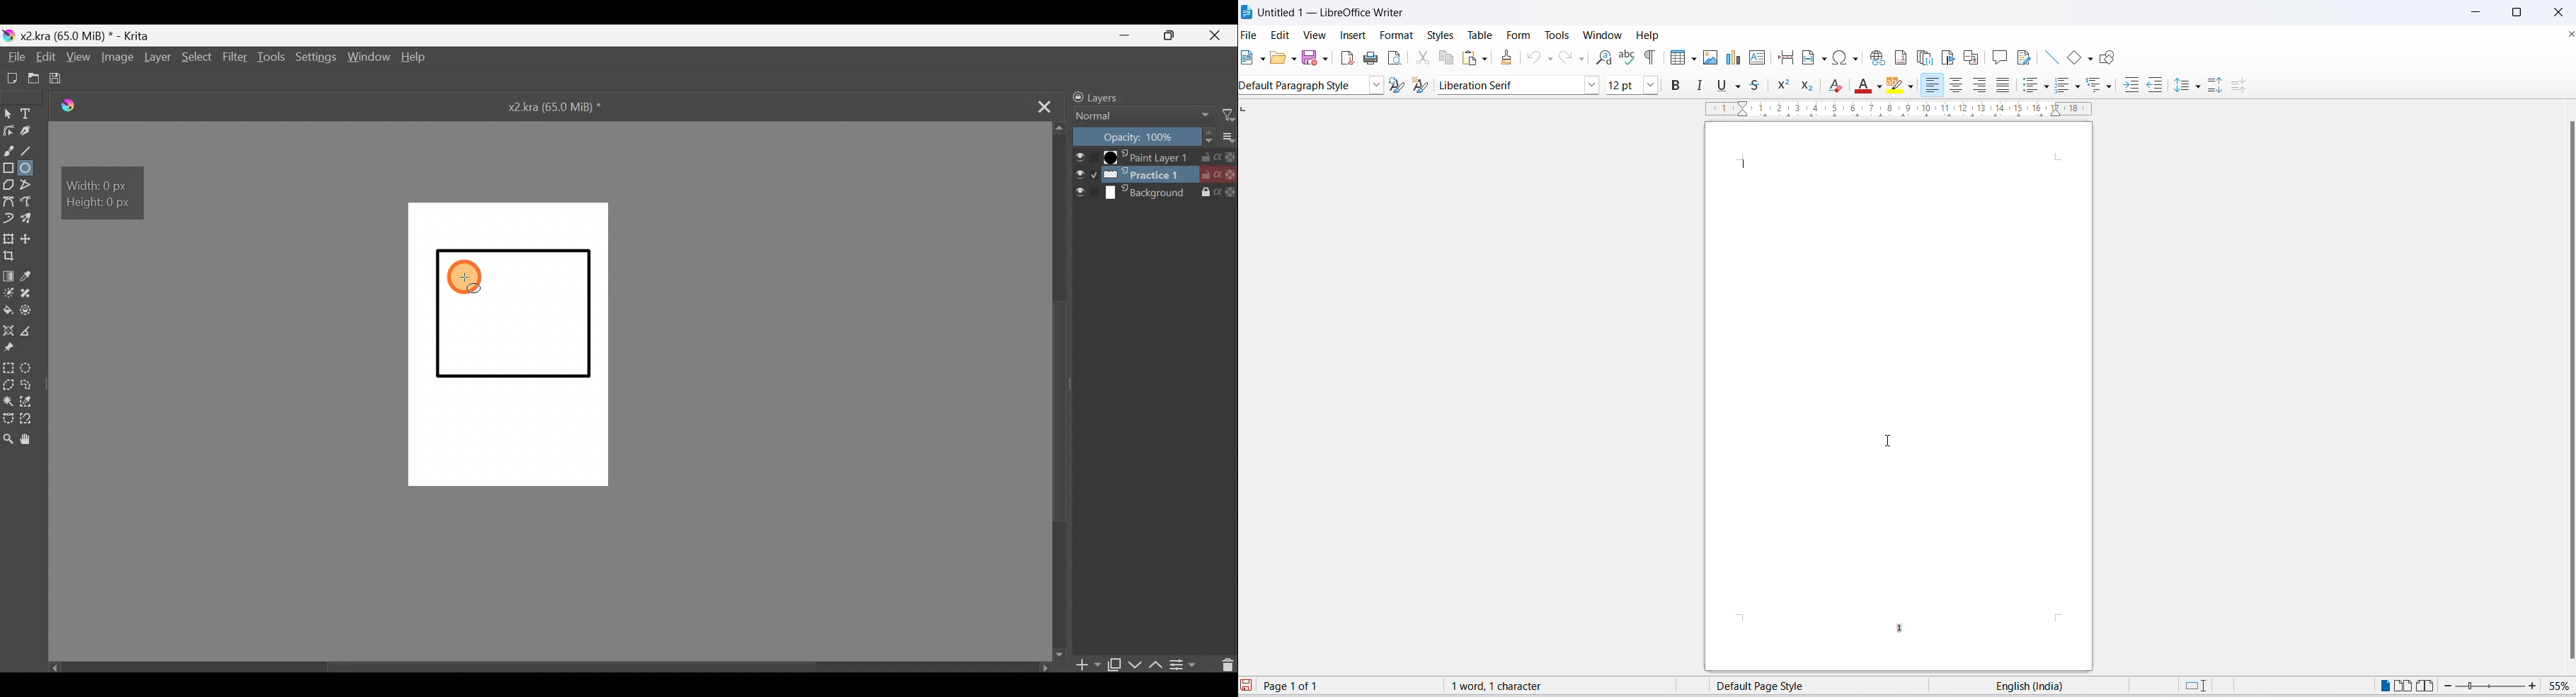 The width and height of the screenshot is (2576, 700). I want to click on Scroll bar, so click(1061, 390).